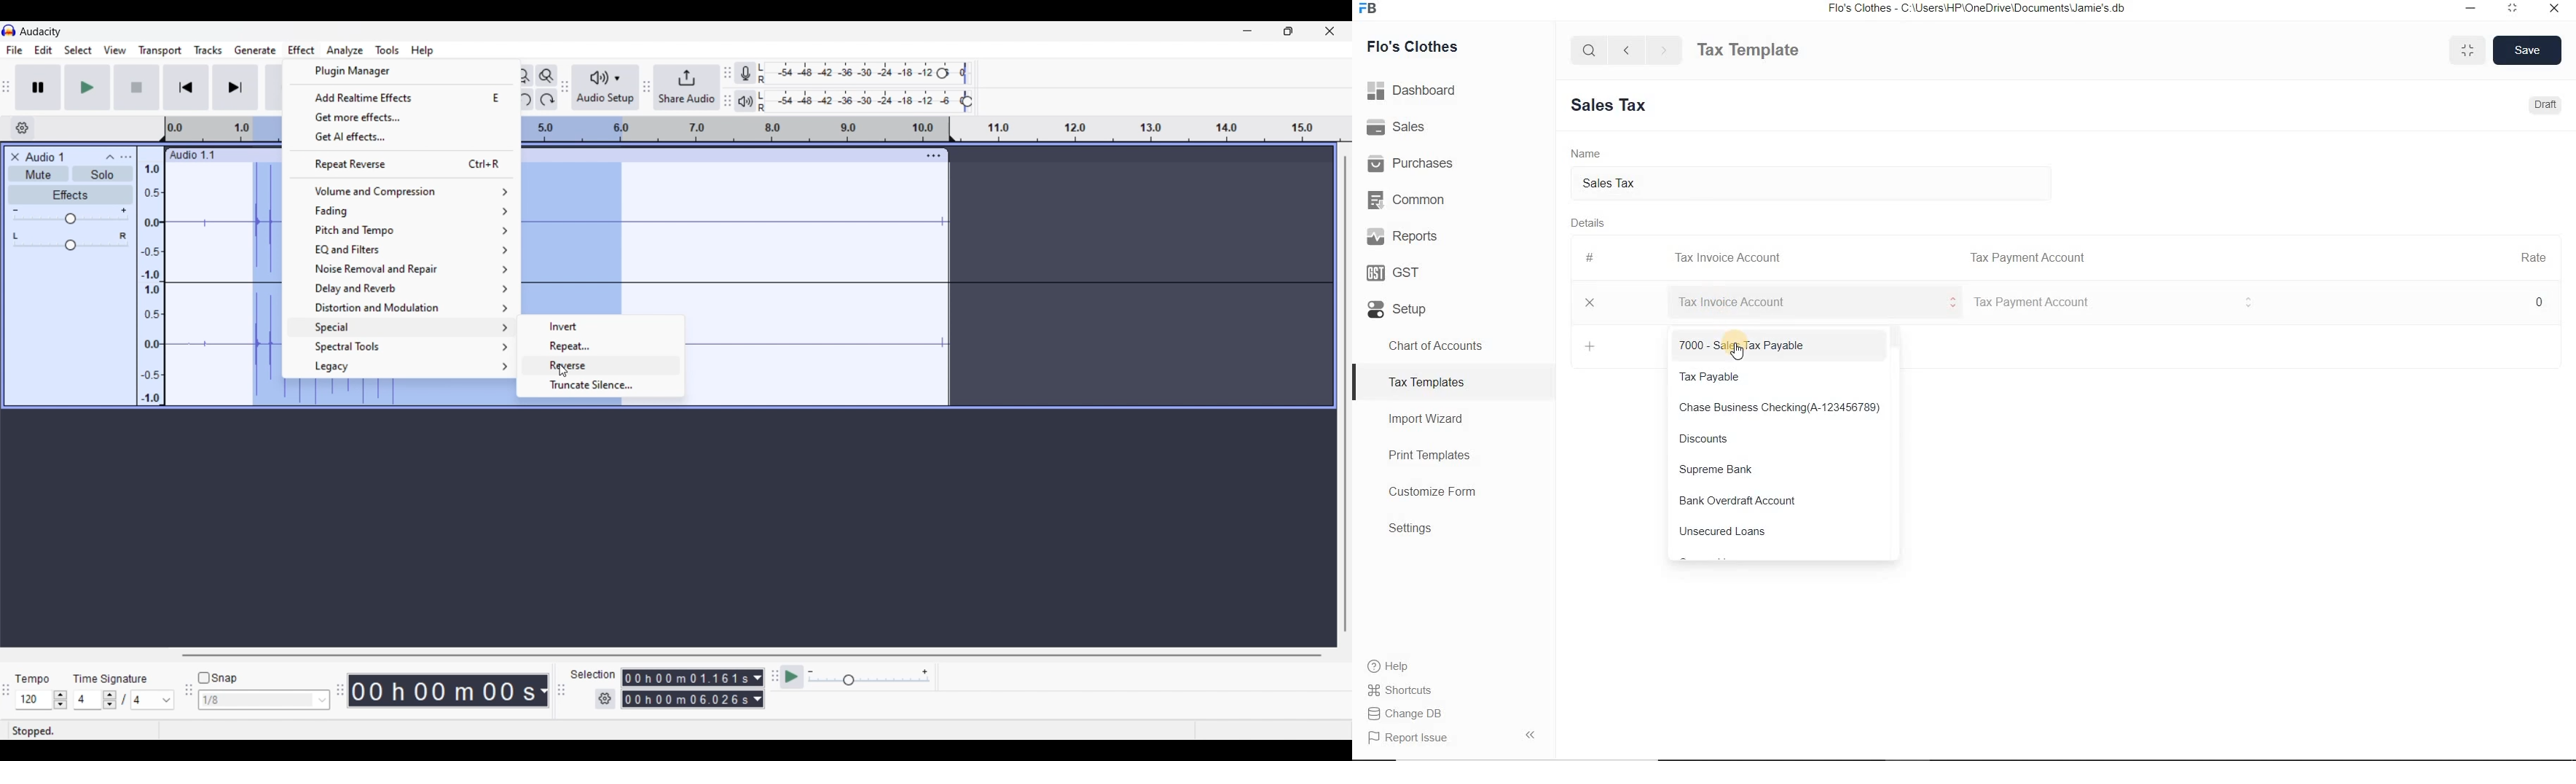 This screenshot has height=784, width=2576. What do you see at coordinates (1247, 31) in the screenshot?
I see `Minimize` at bounding box center [1247, 31].